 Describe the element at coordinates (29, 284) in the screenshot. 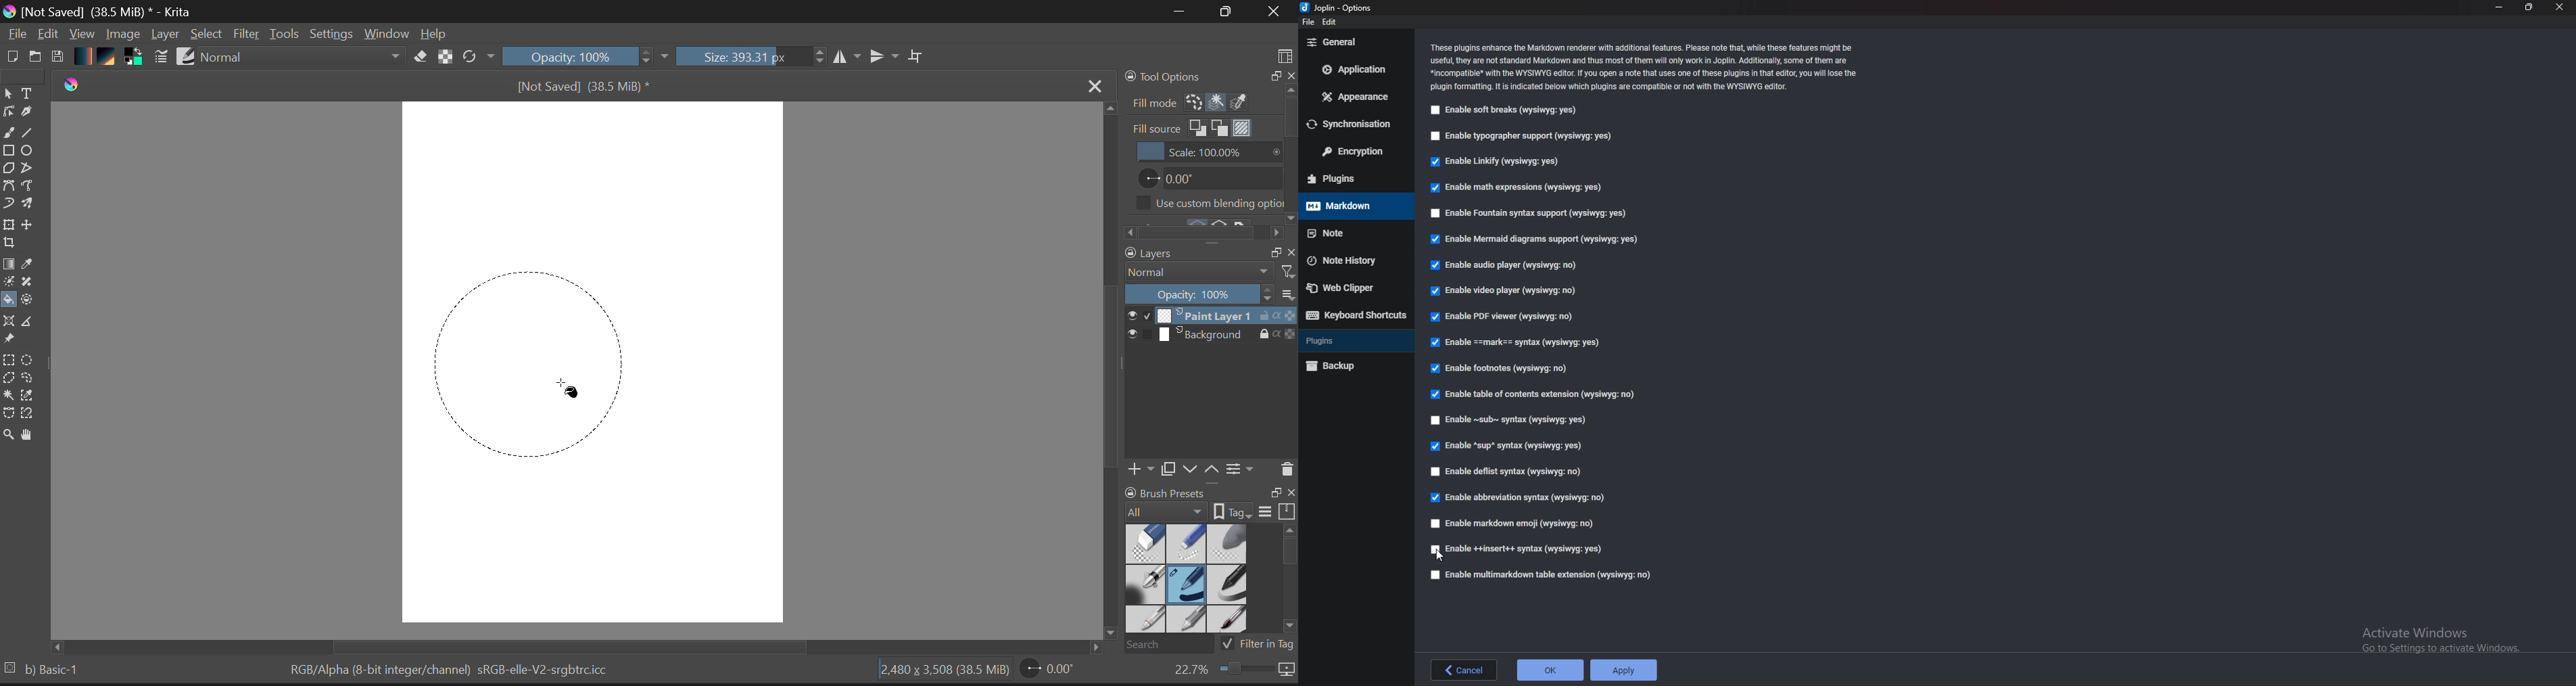

I see `Smart Patch Tool` at that location.